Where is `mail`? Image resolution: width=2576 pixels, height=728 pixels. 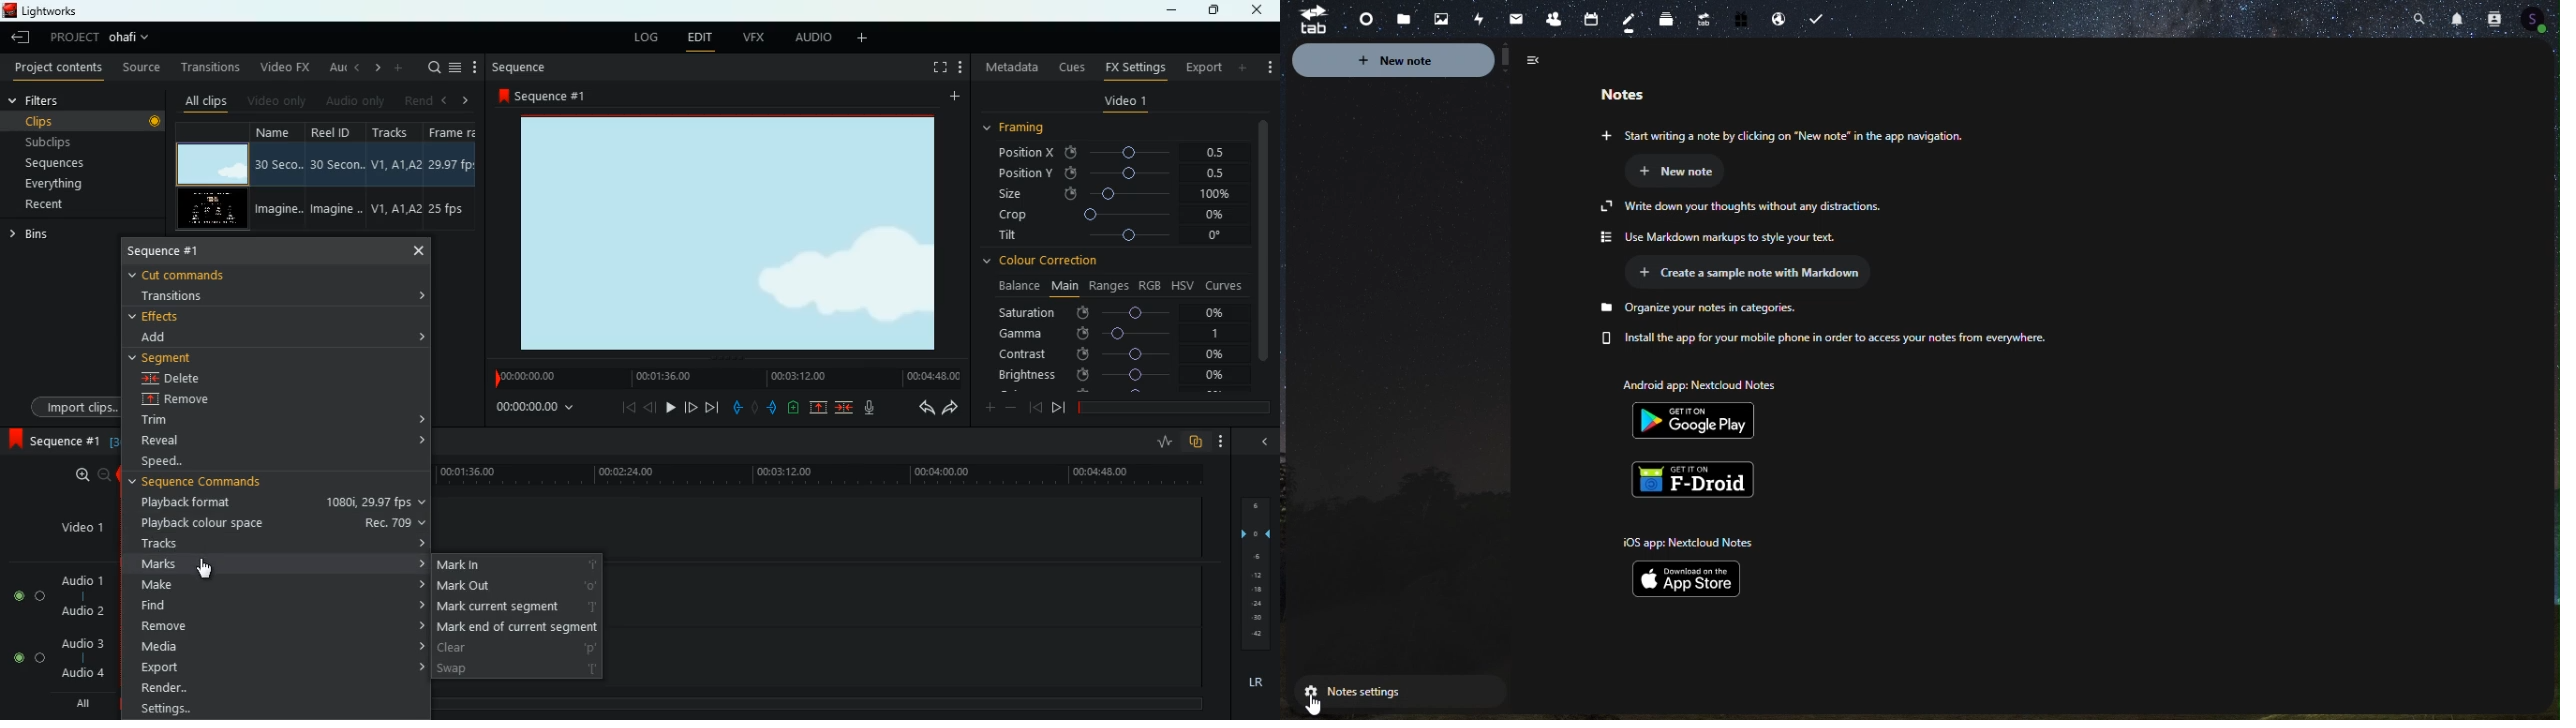 mail is located at coordinates (1516, 15).